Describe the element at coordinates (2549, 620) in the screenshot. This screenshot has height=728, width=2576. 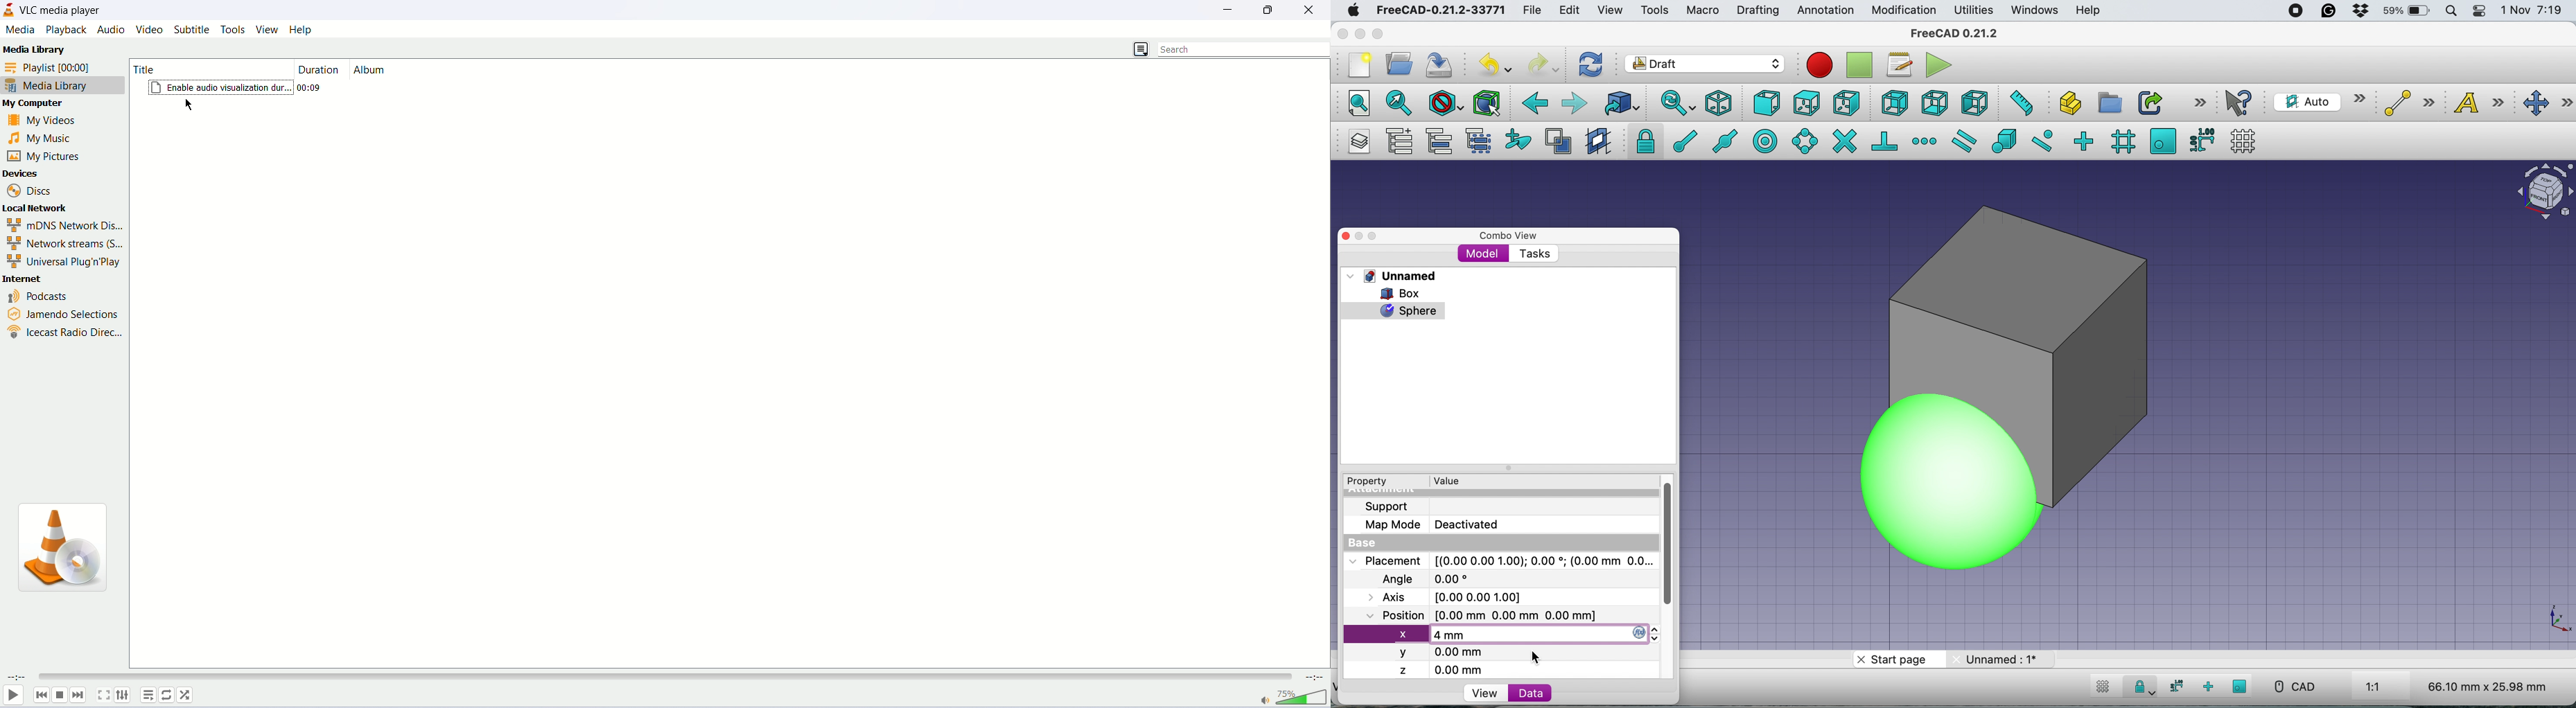
I see `xy coordinate` at that location.